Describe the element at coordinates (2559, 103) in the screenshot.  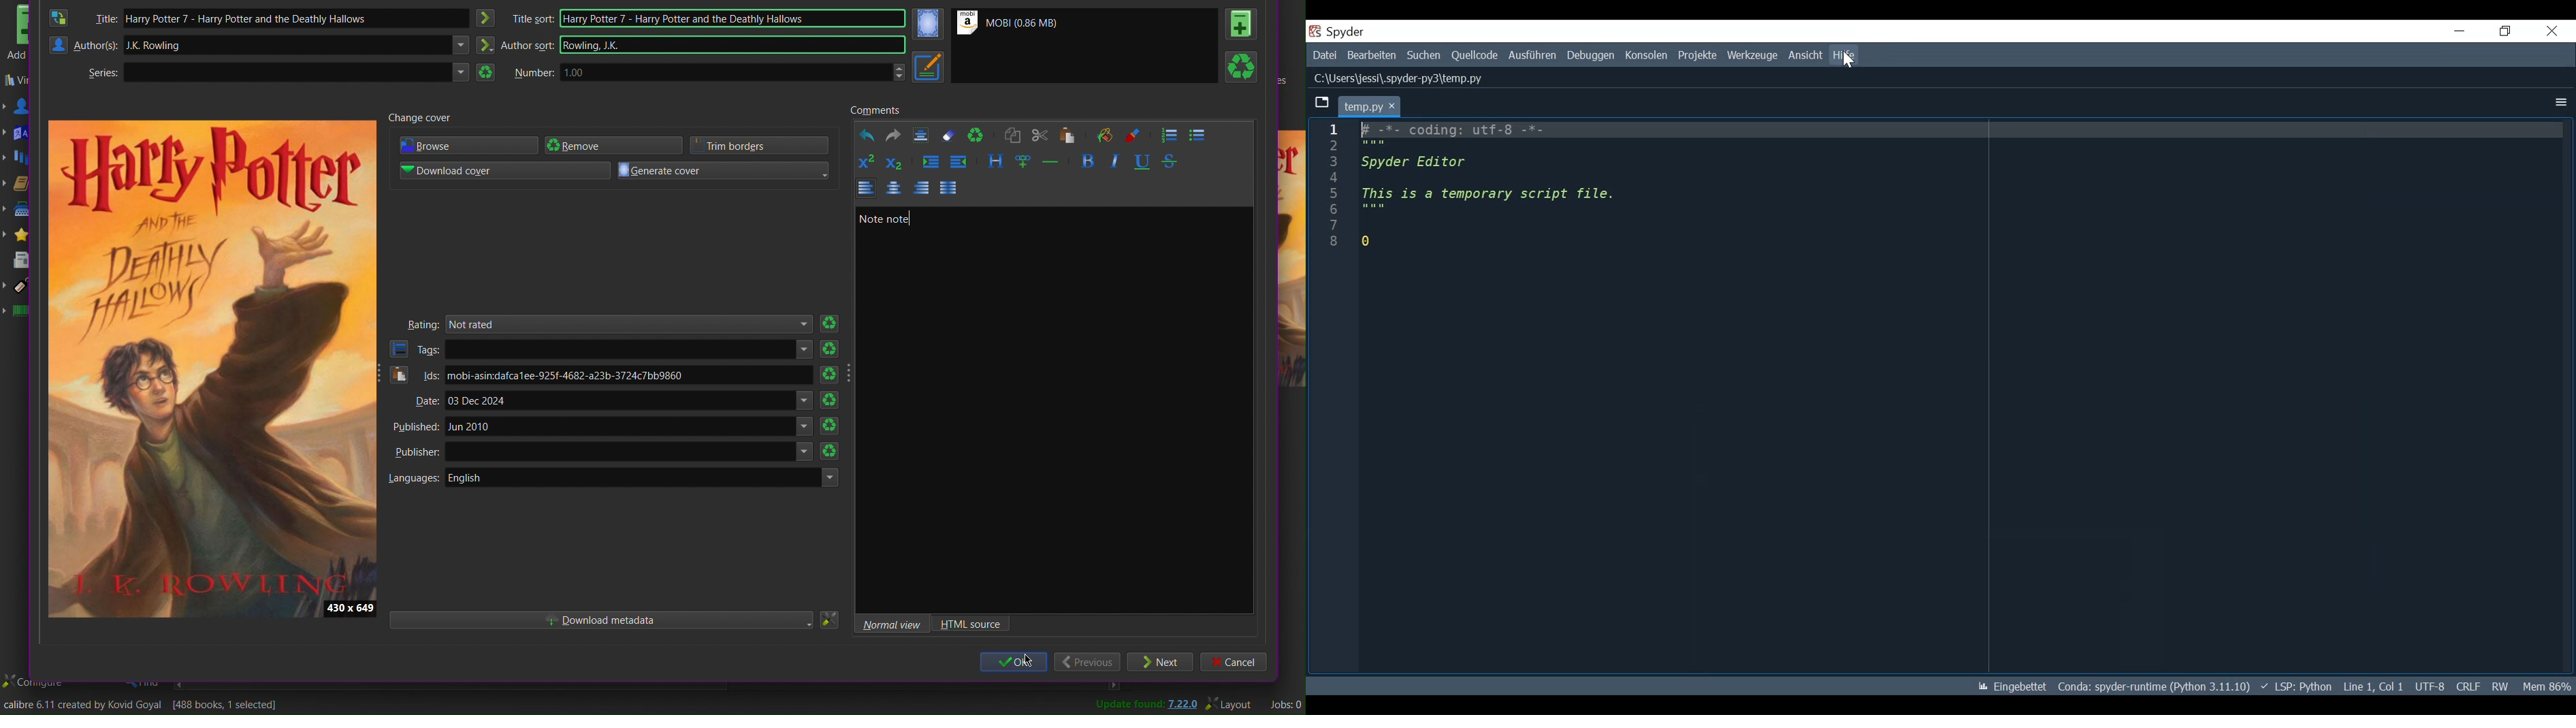
I see `More Options` at that location.